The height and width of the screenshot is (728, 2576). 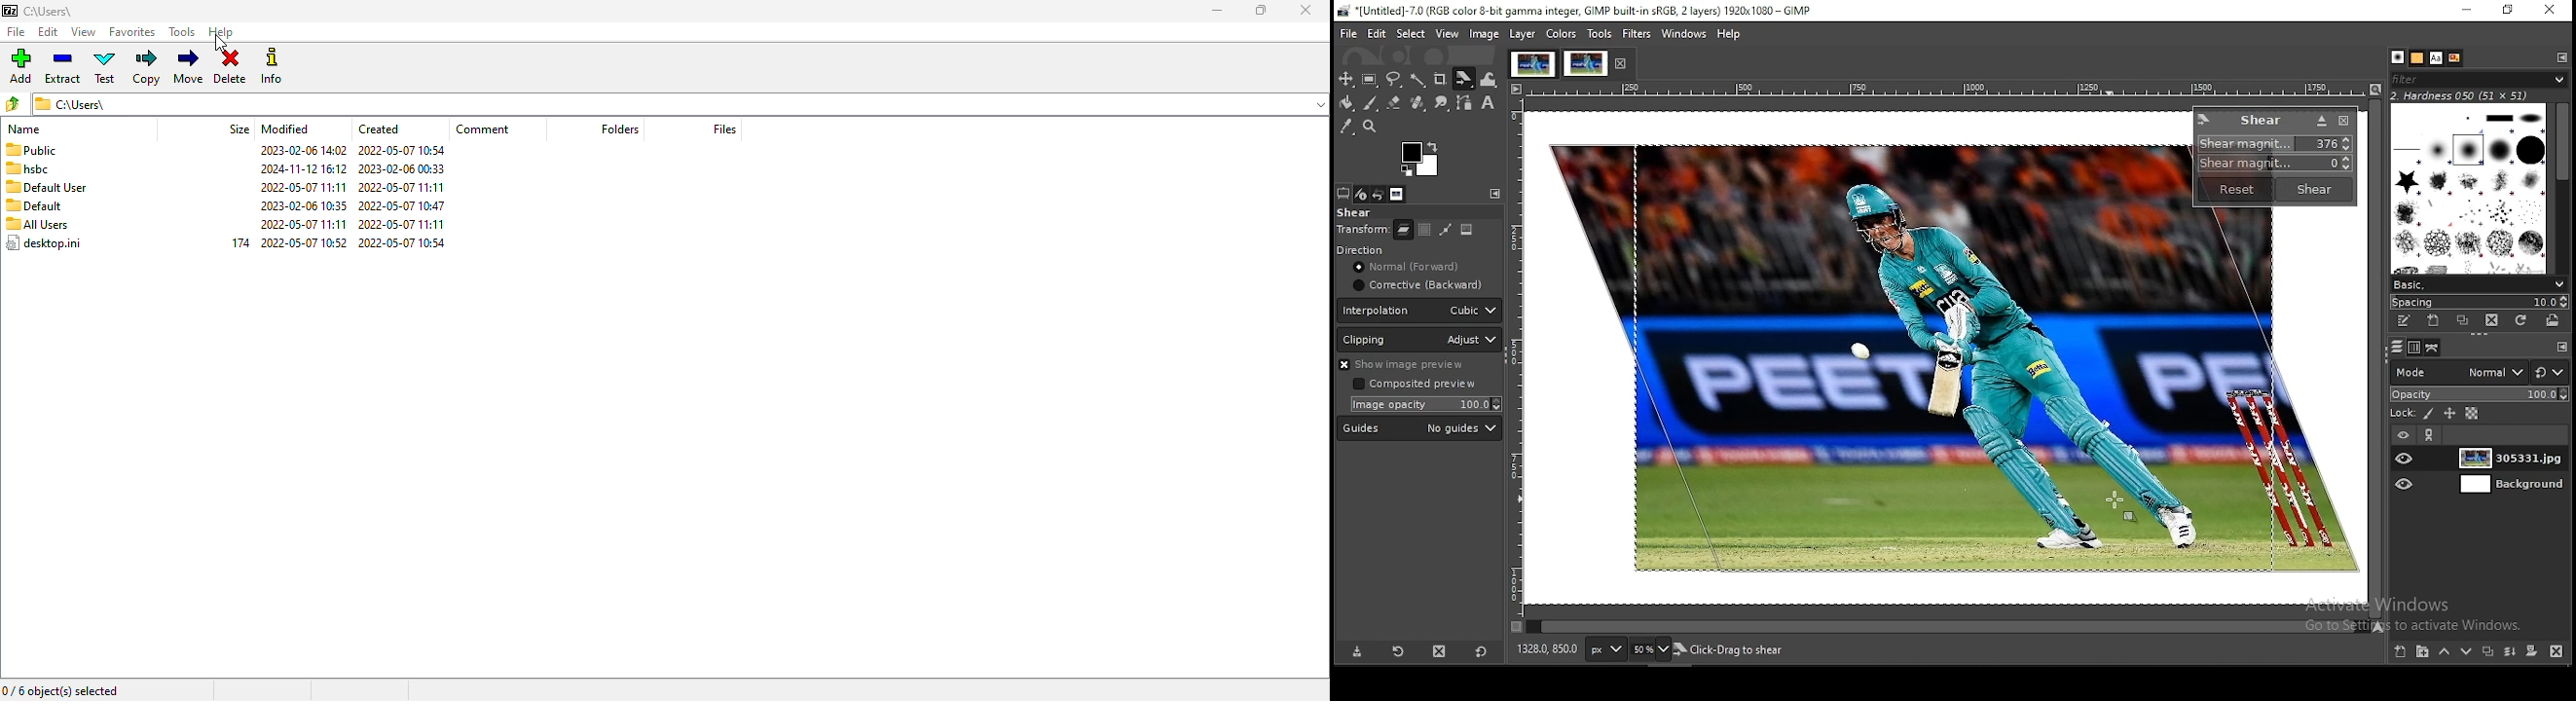 I want to click on created date and time, so click(x=403, y=197).